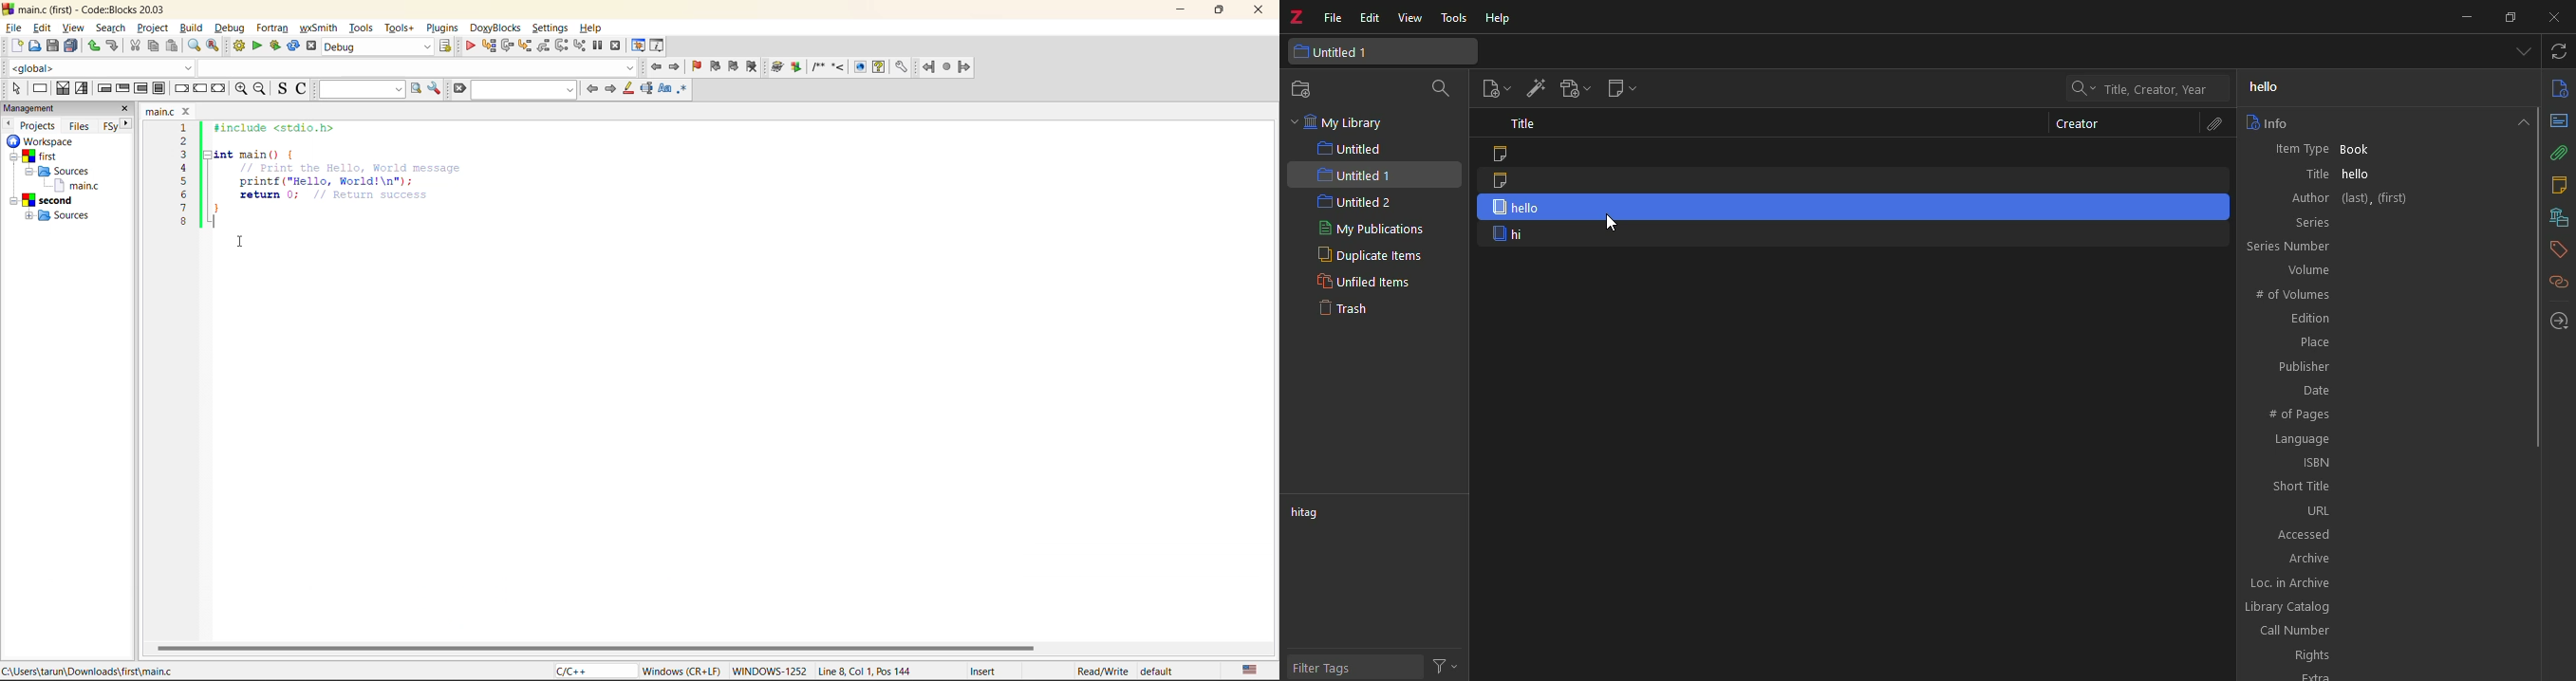 The height and width of the screenshot is (700, 2576). What do you see at coordinates (15, 89) in the screenshot?
I see `select` at bounding box center [15, 89].